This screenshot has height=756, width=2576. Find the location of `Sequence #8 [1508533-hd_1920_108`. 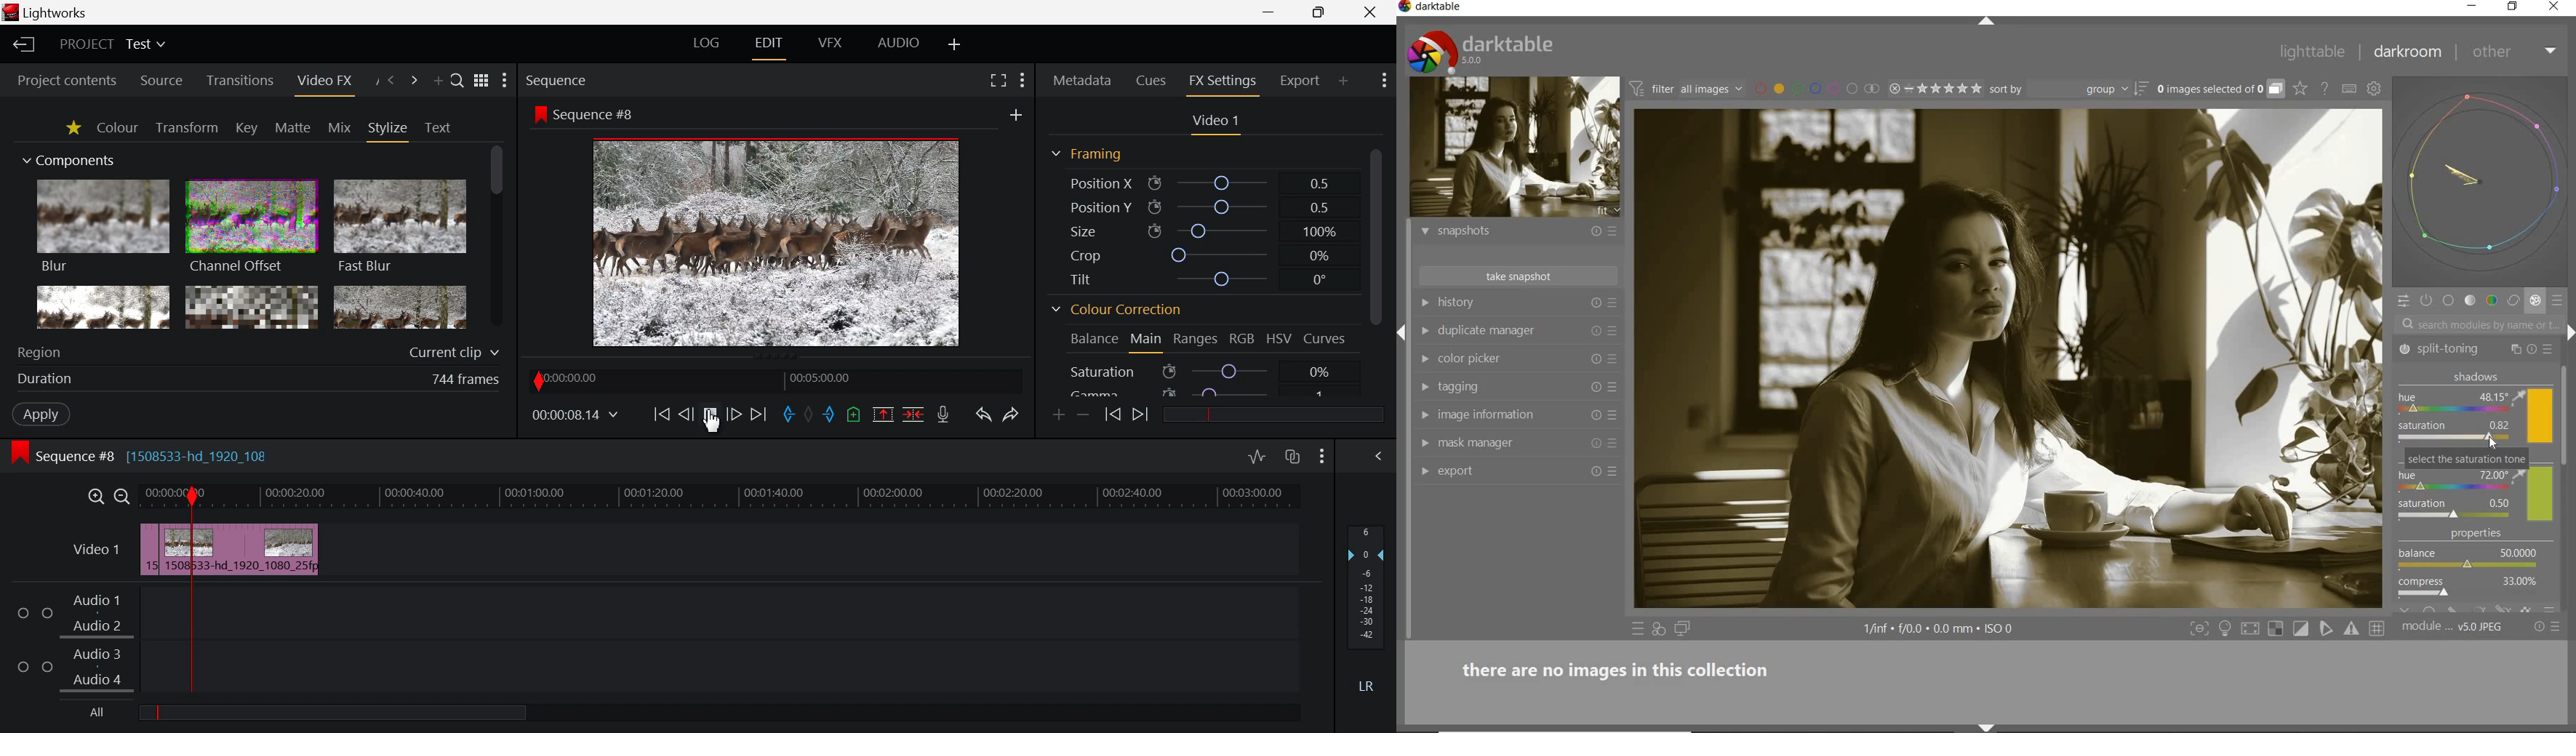

Sequence #8 [1508533-hd_1920_108 is located at coordinates (165, 454).